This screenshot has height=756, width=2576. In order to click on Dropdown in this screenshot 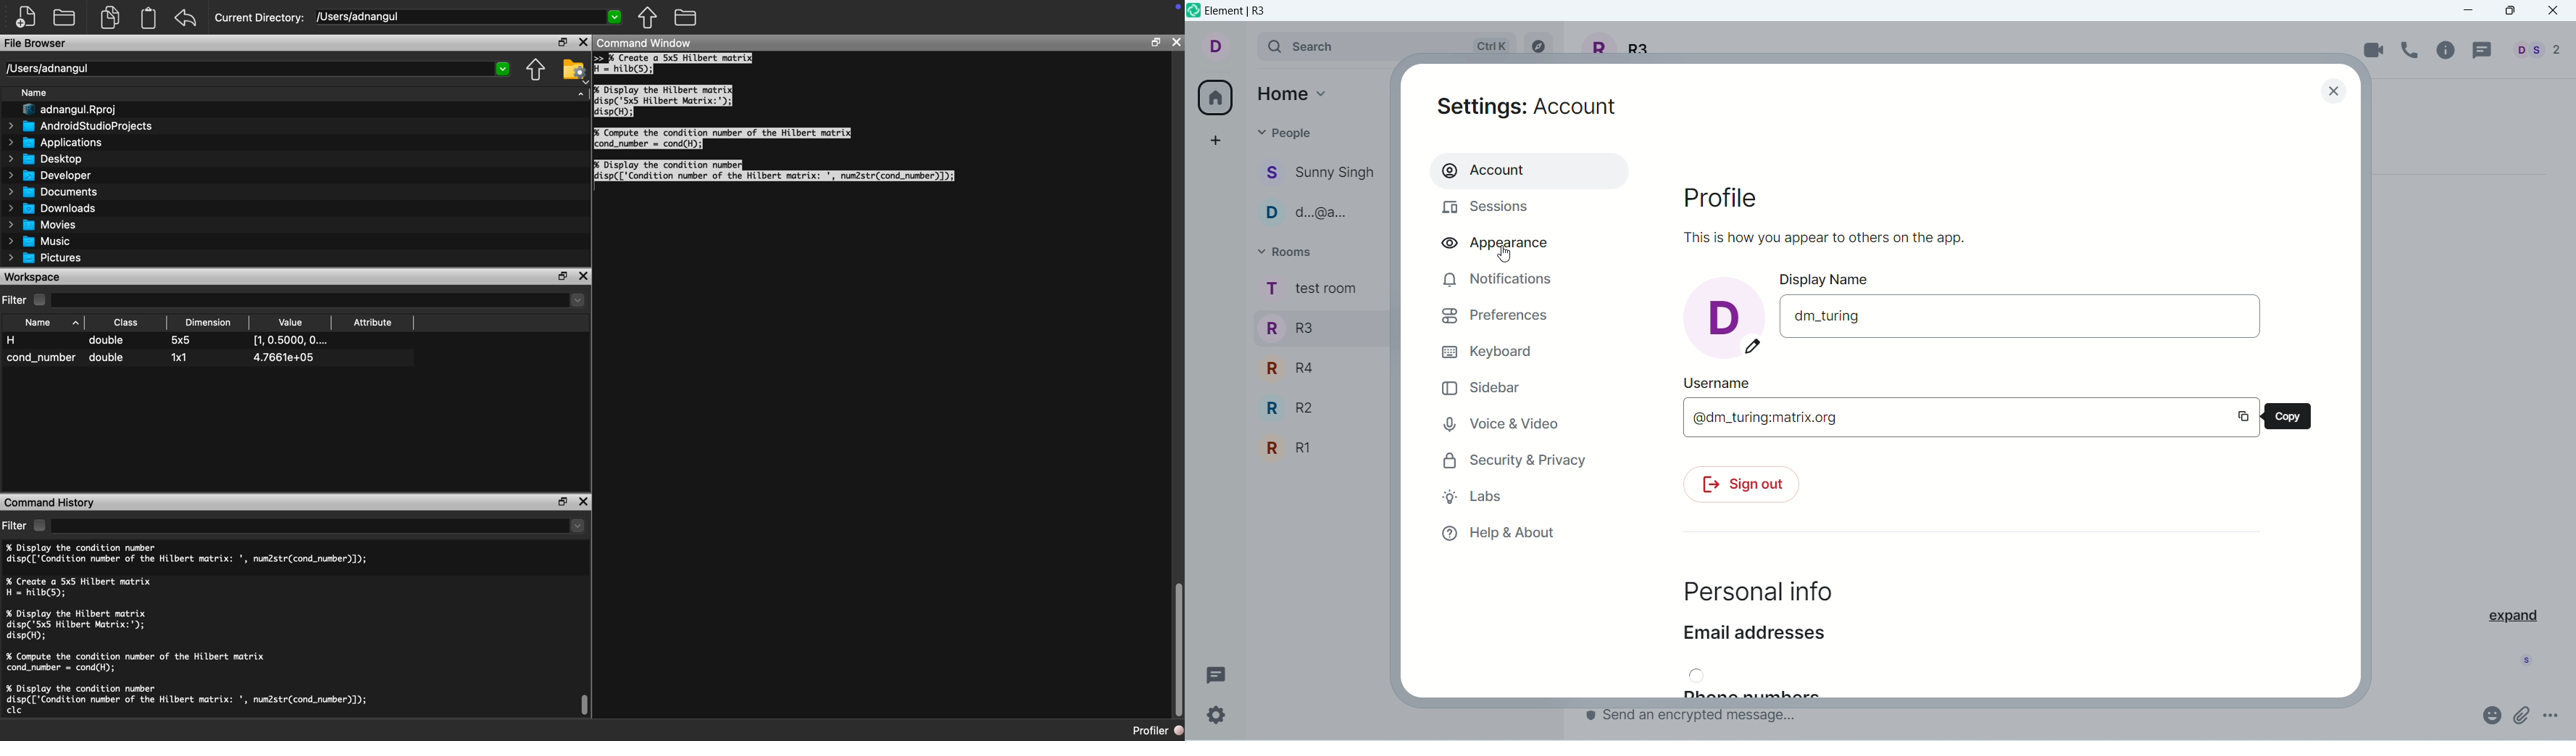, I will do `click(318, 301)`.